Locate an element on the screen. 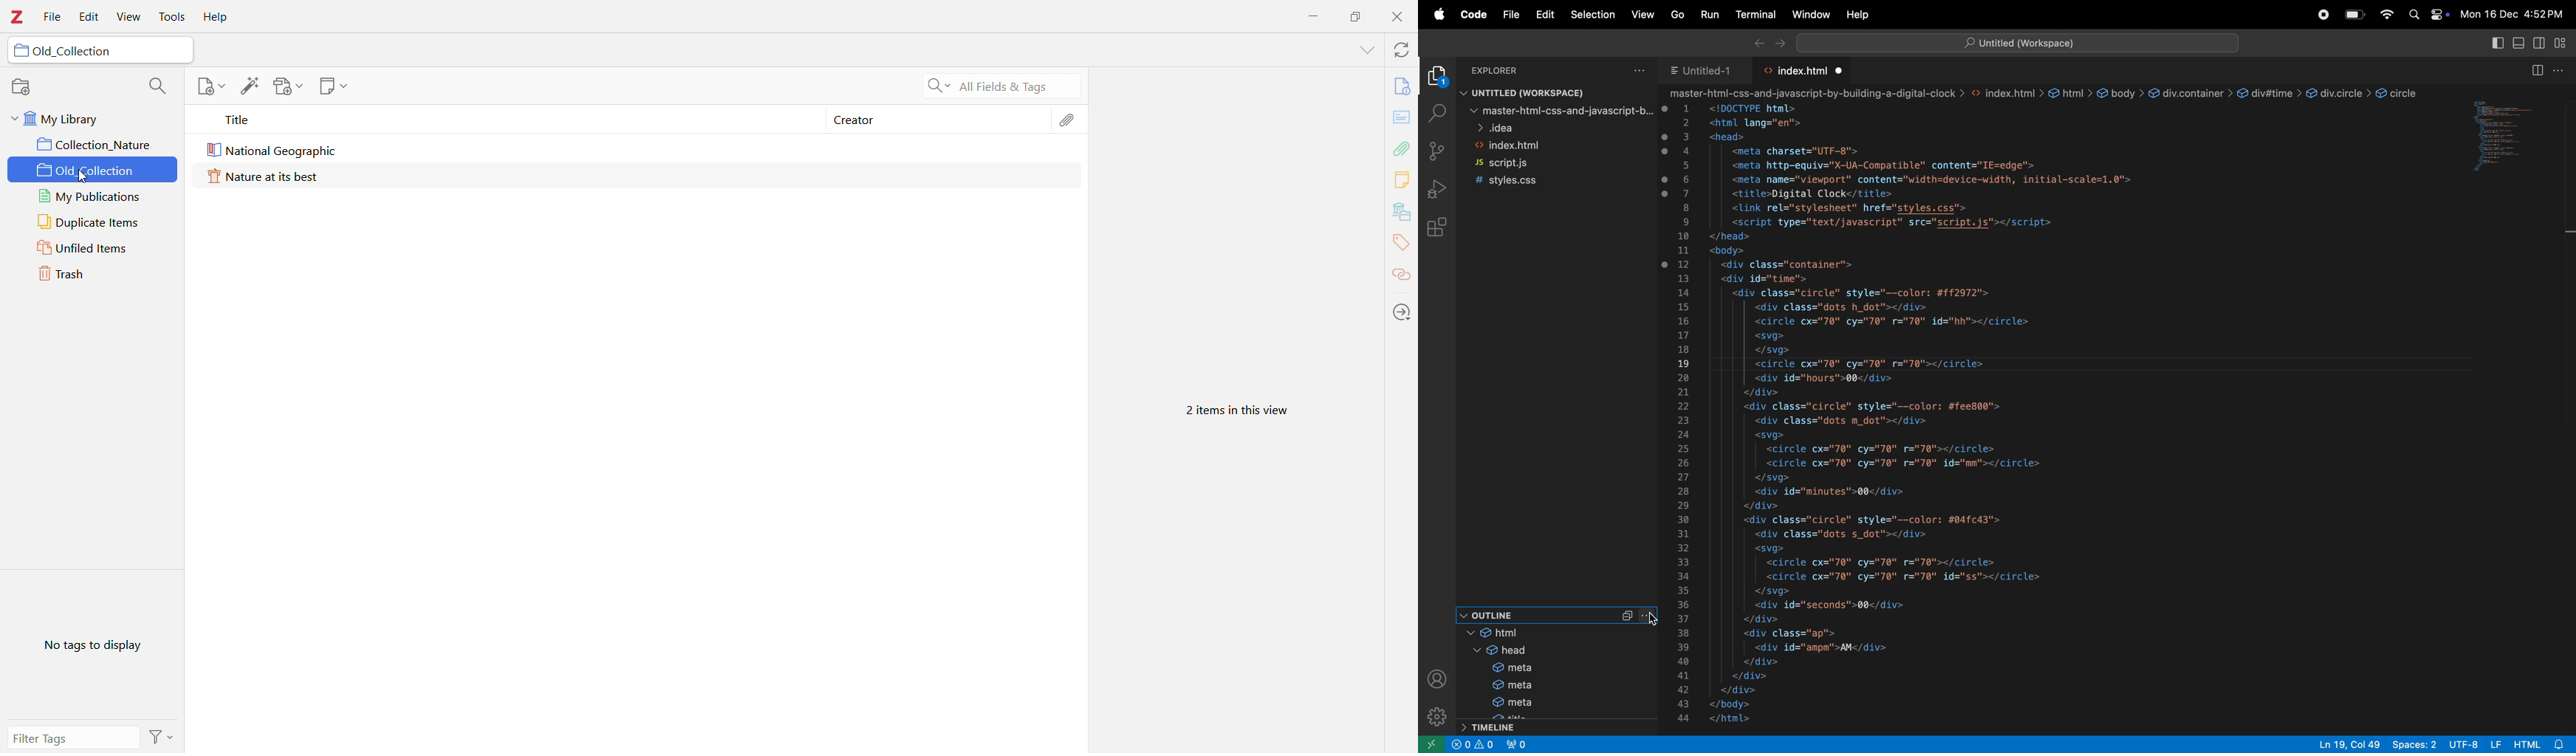  Unfiled Items is located at coordinates (94, 249).